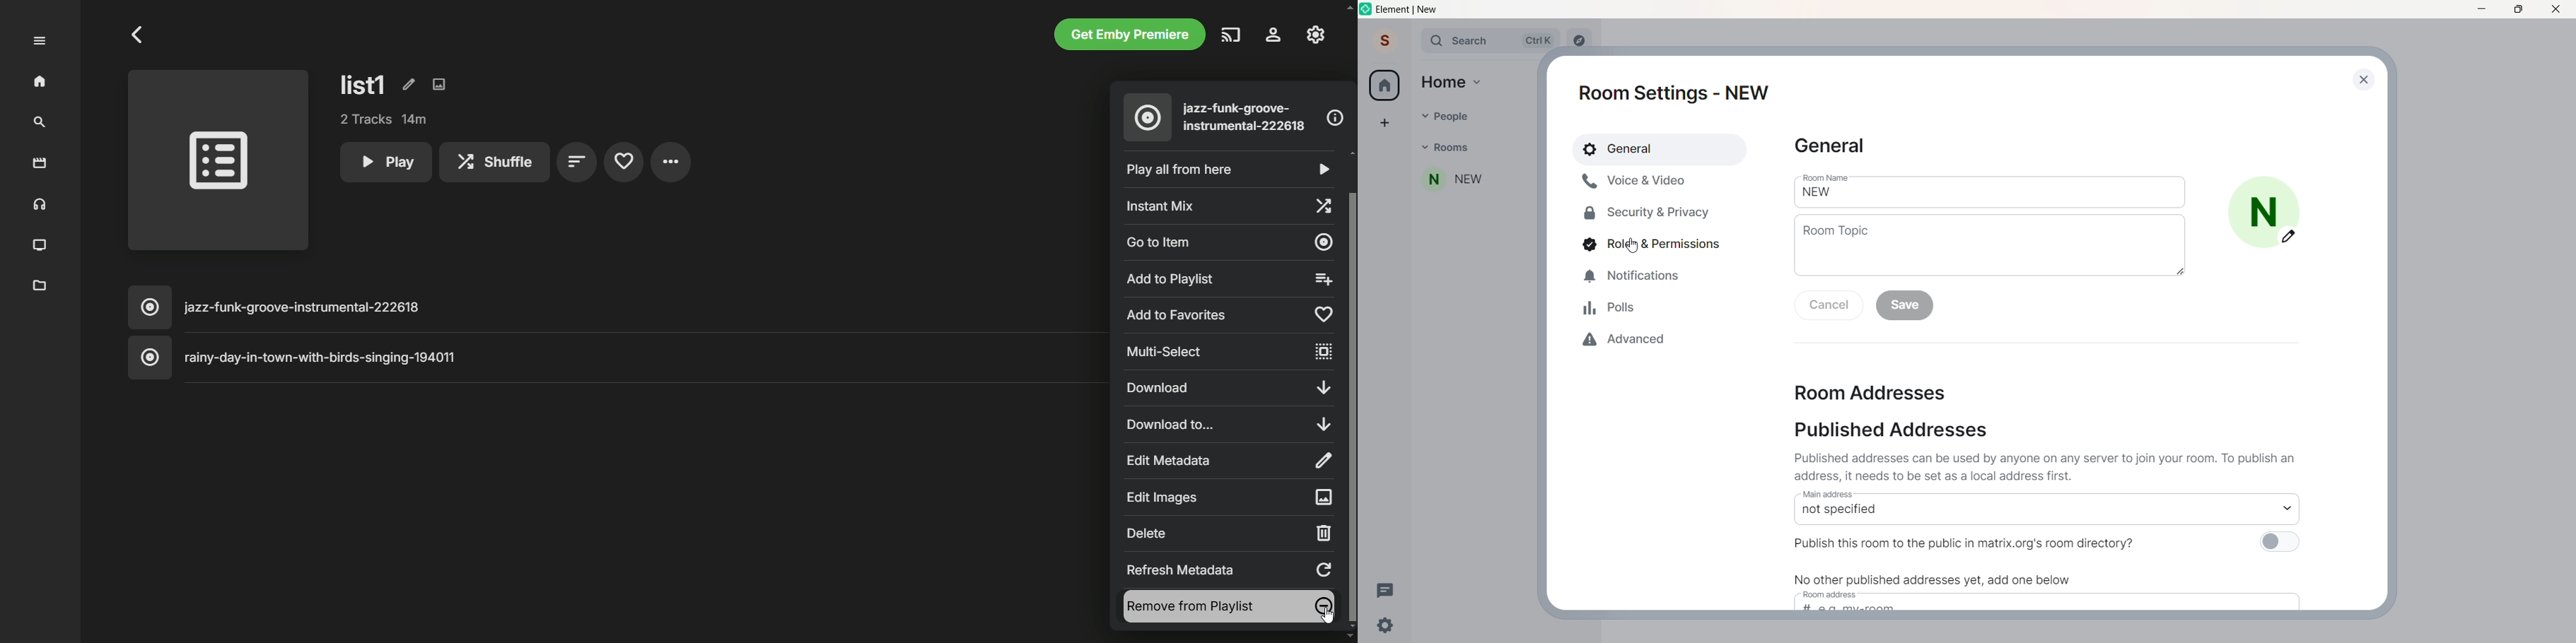 This screenshot has height=644, width=2576. Describe the element at coordinates (1226, 460) in the screenshot. I see `edit metadata` at that location.